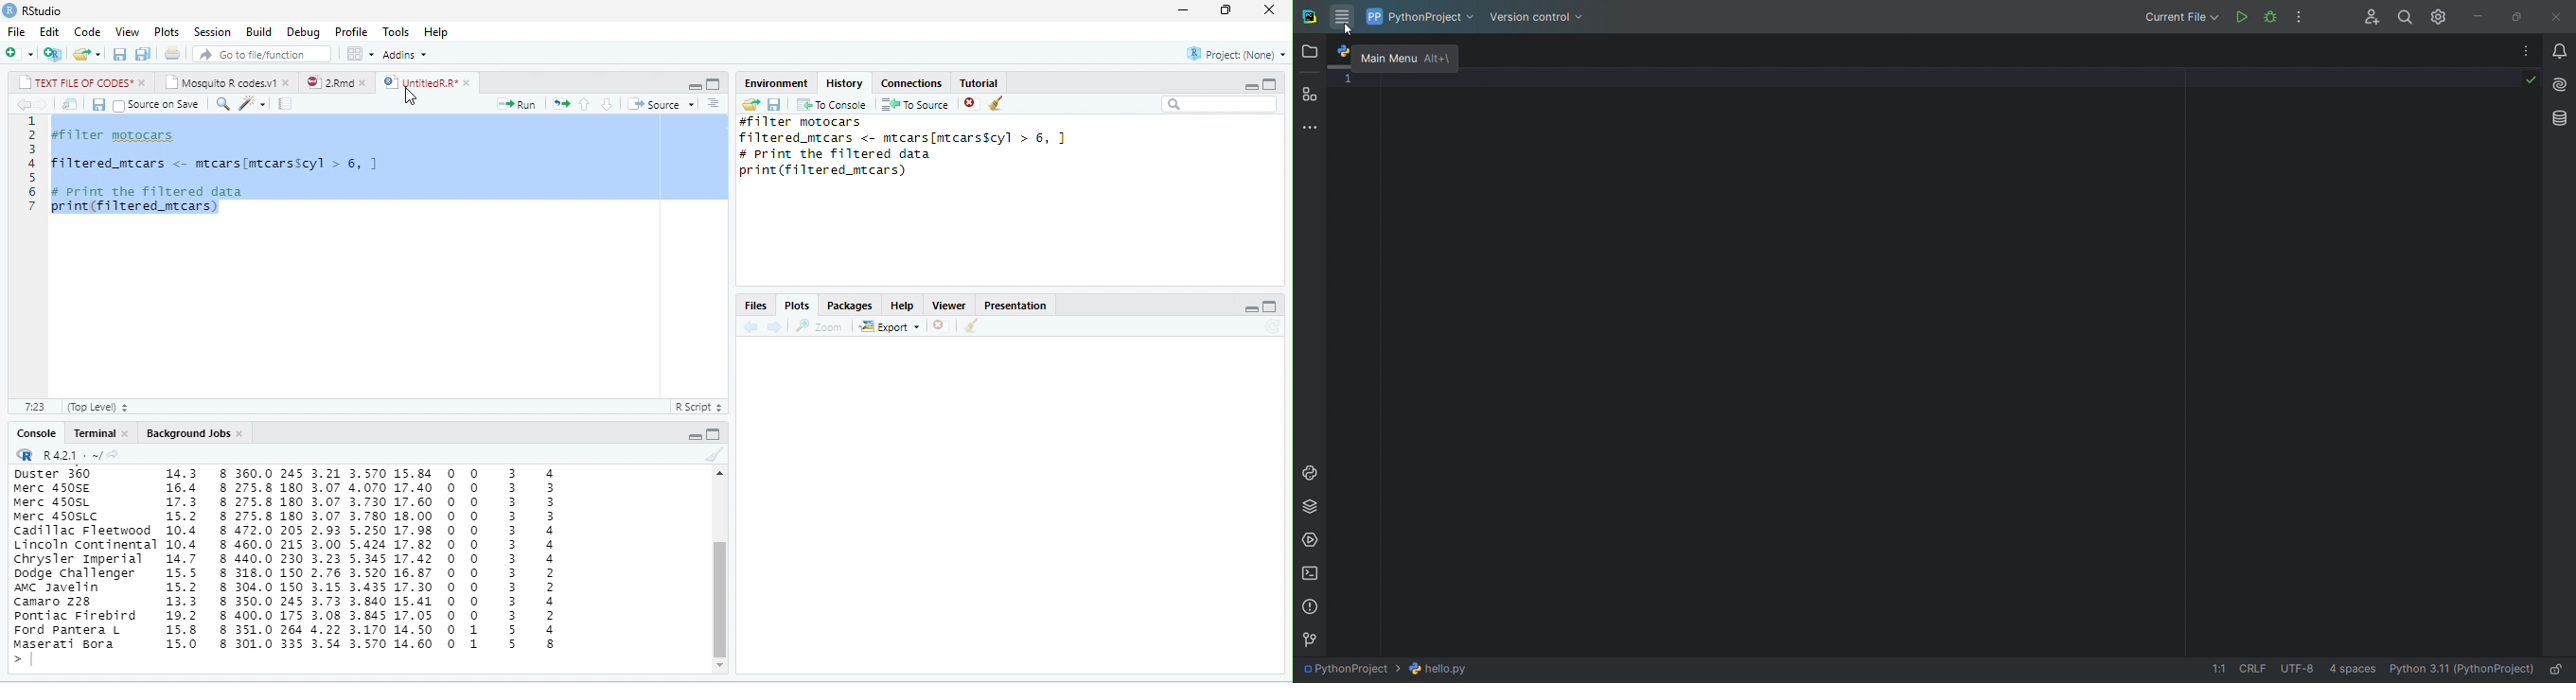 This screenshot has width=2576, height=700. Describe the element at coordinates (475, 557) in the screenshot. I see `0
0
0
0
0
0
0
0
0
0
0
1
1` at that location.